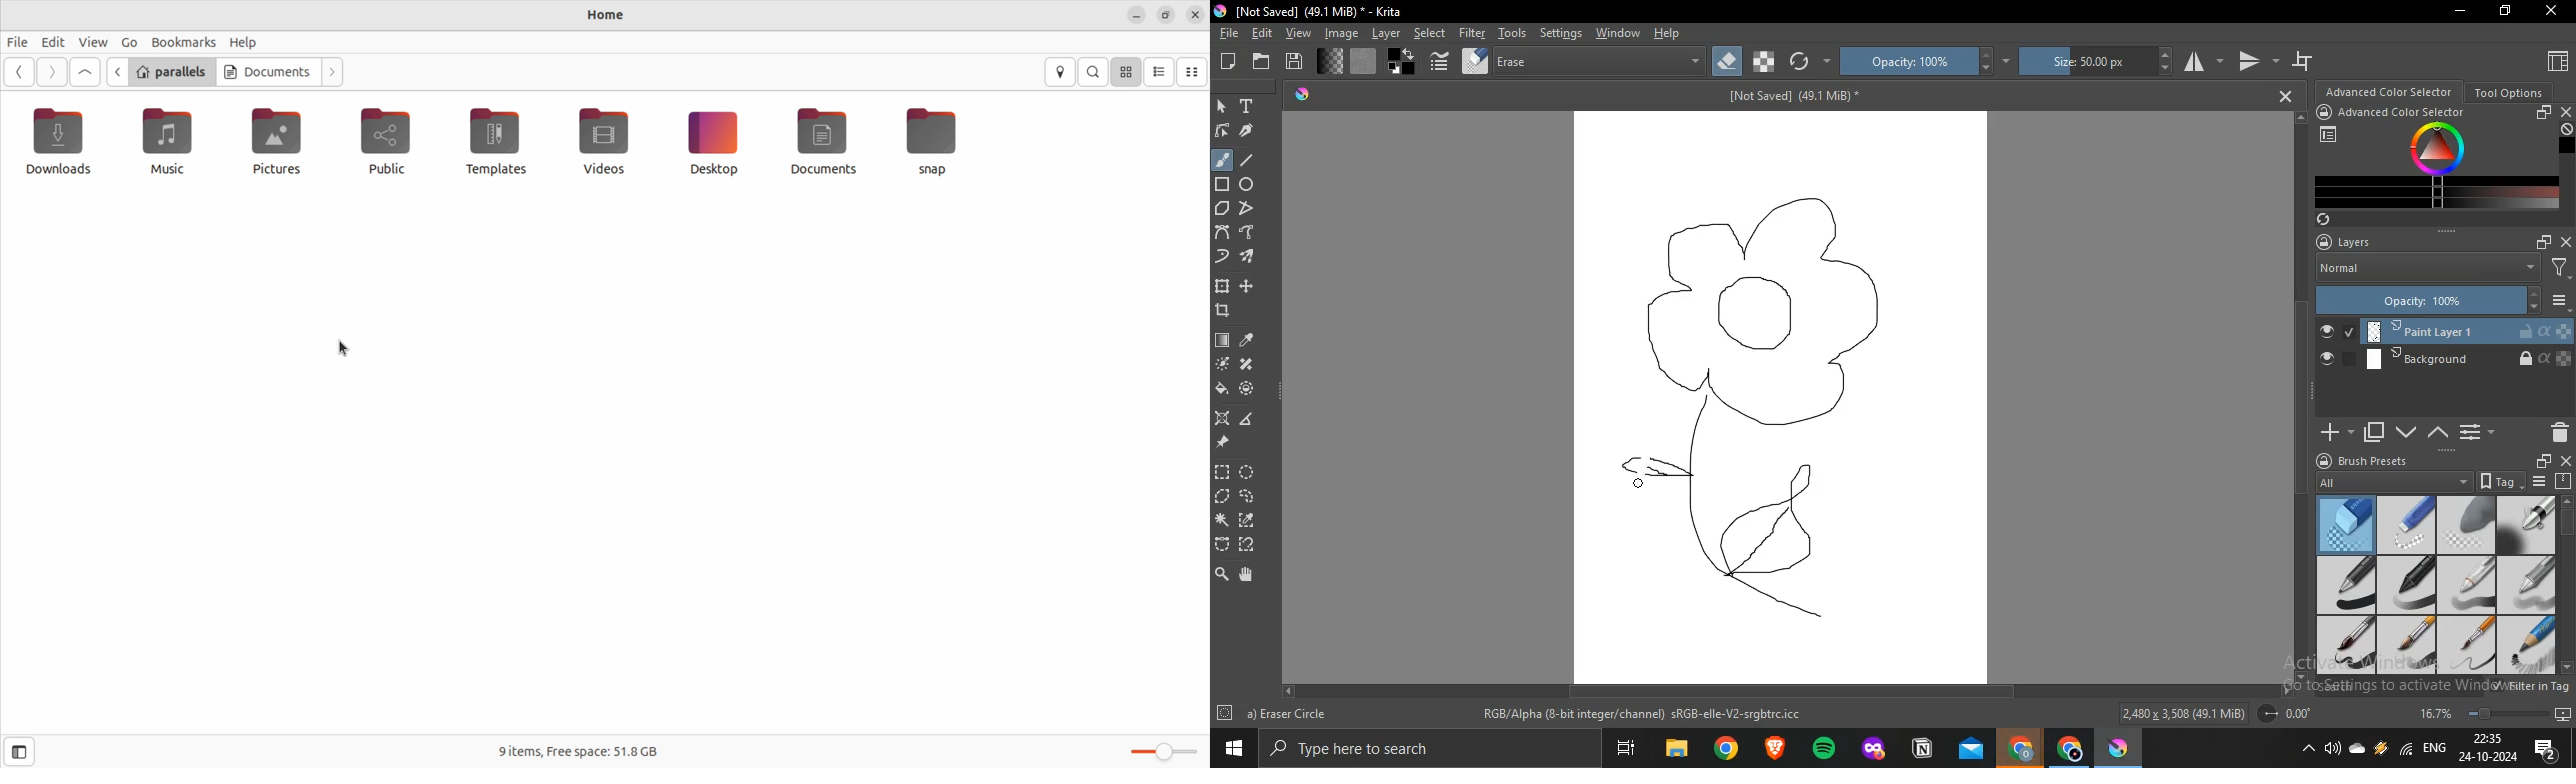 This screenshot has height=784, width=2576. I want to click on Application, so click(1824, 749).